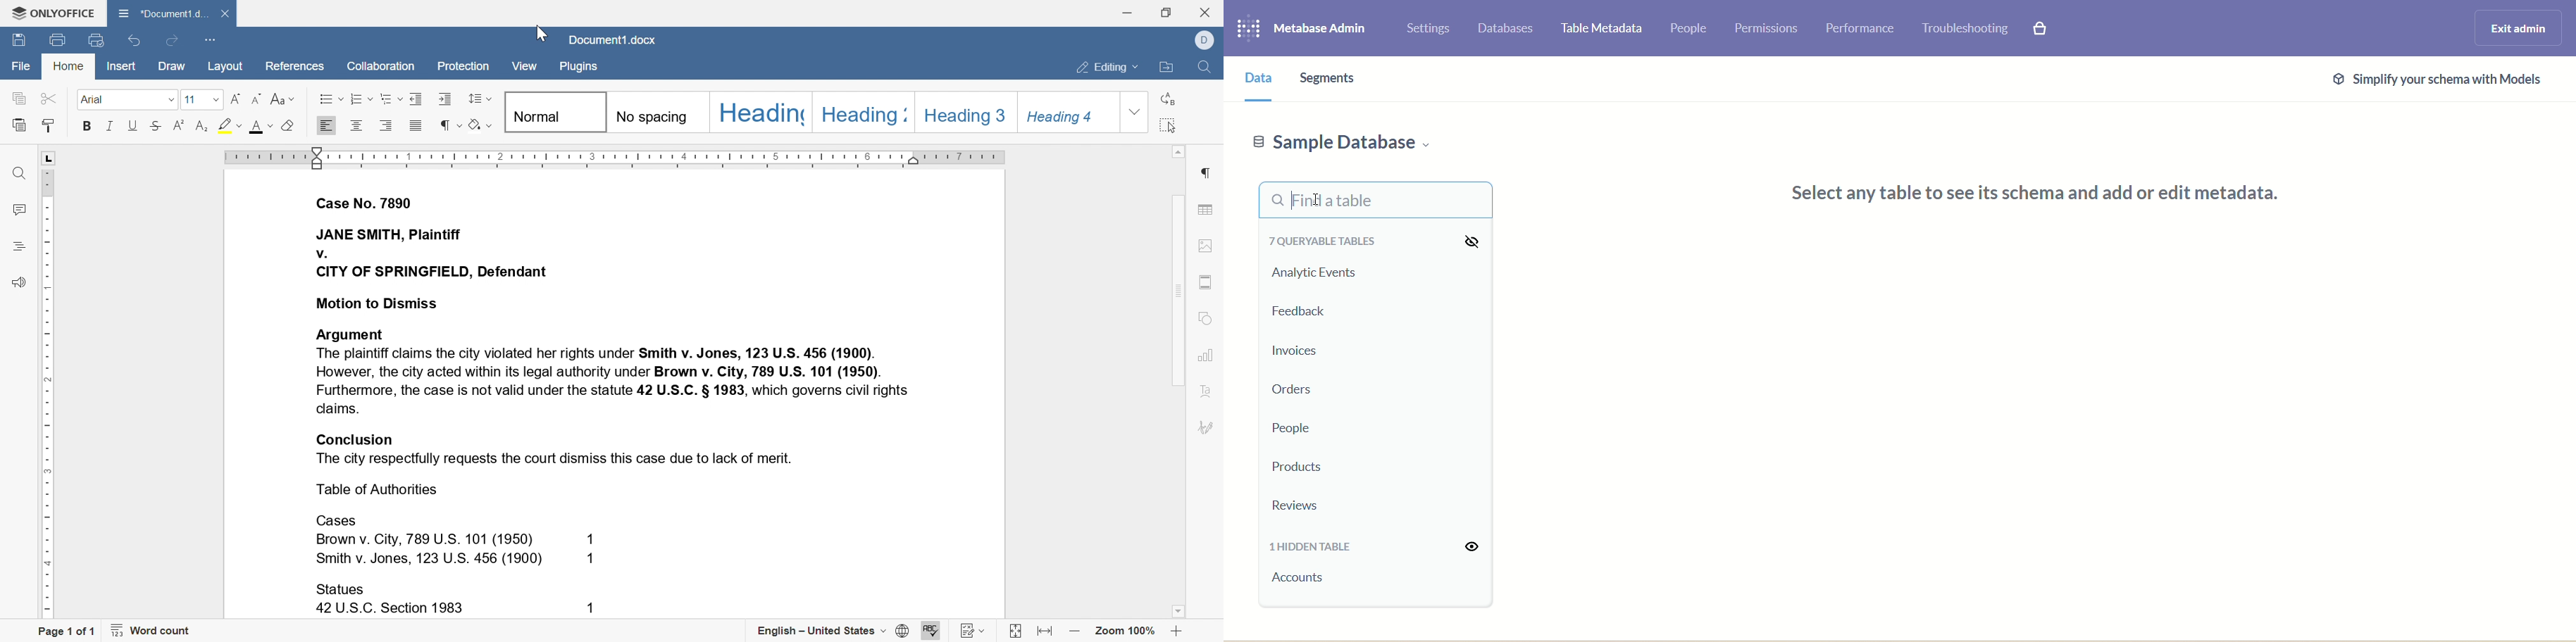 Image resolution: width=2576 pixels, height=644 pixels. What do you see at coordinates (200, 125) in the screenshot?
I see `superscript` at bounding box center [200, 125].